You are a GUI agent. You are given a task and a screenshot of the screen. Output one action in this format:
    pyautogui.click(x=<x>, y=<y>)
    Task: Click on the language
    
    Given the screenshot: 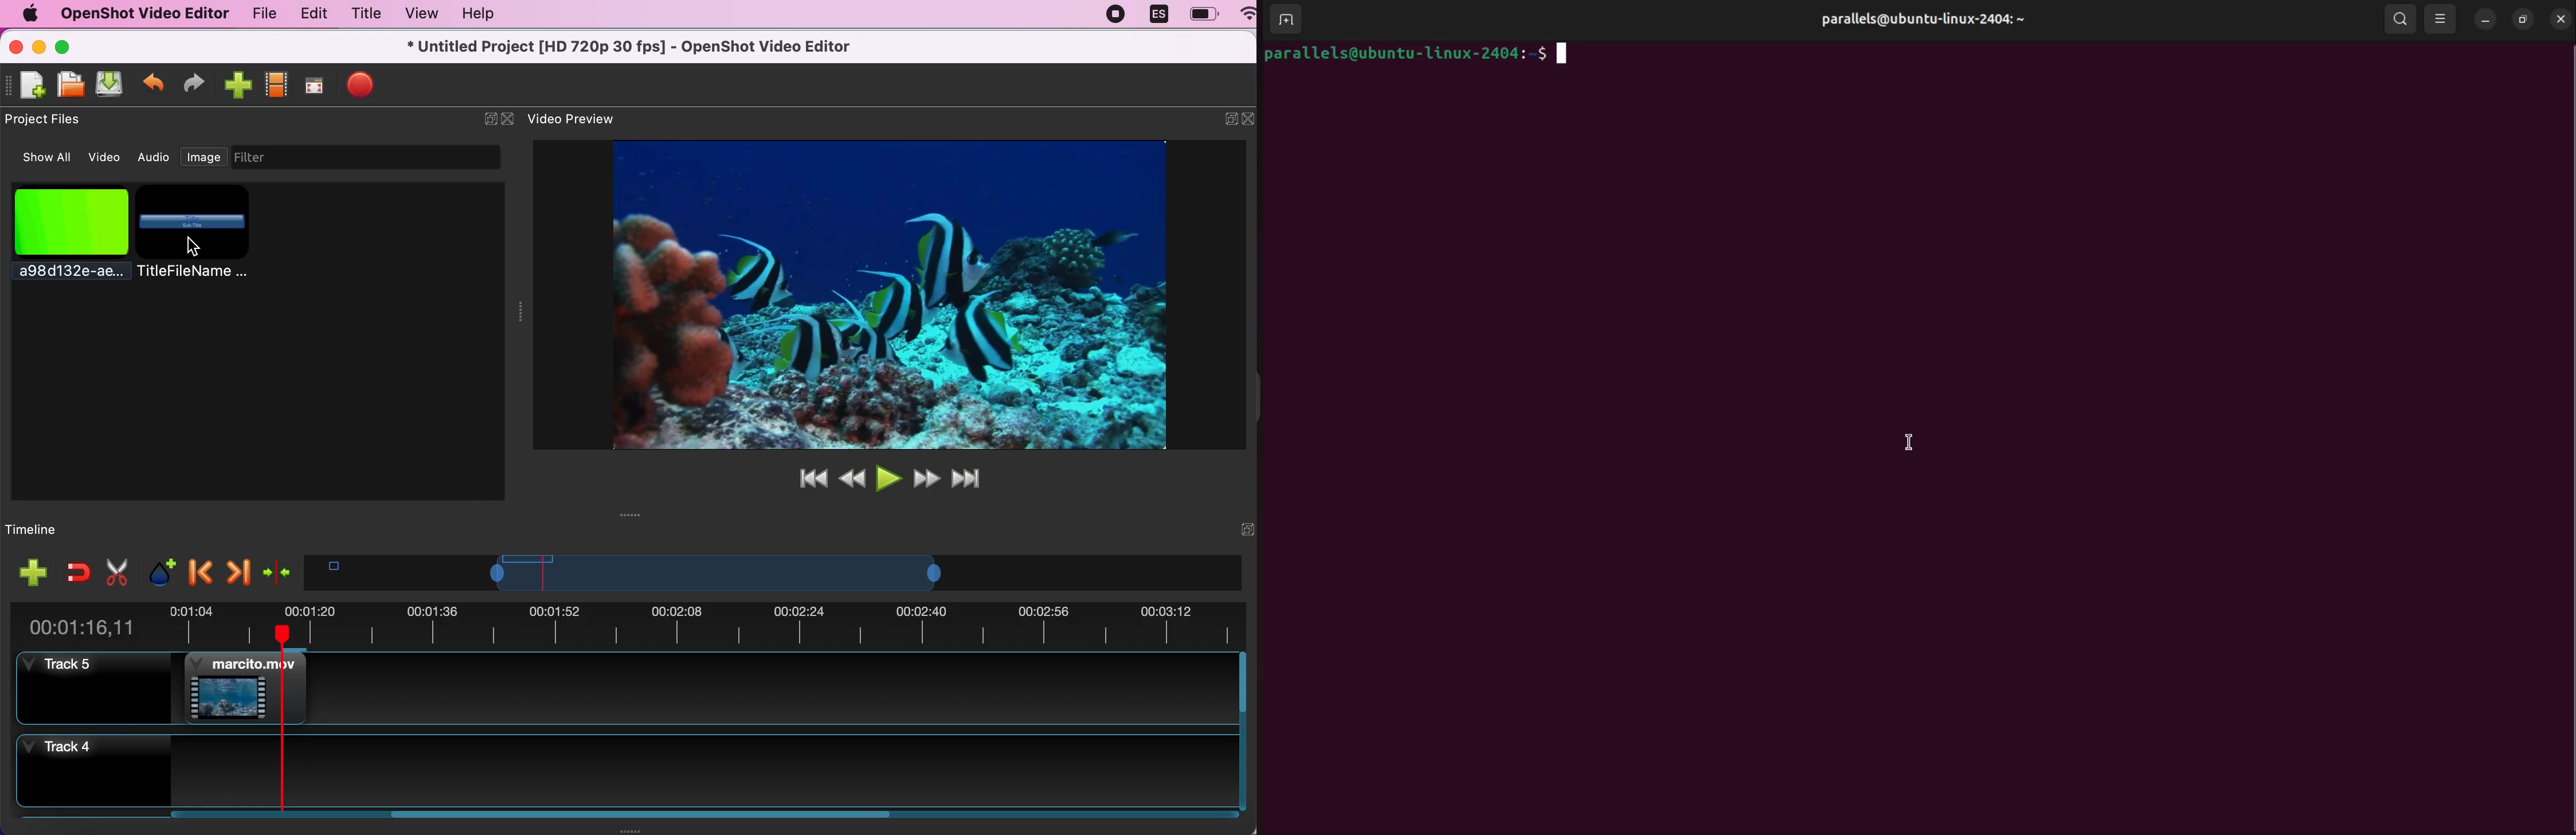 What is the action you would take?
    pyautogui.click(x=1158, y=15)
    